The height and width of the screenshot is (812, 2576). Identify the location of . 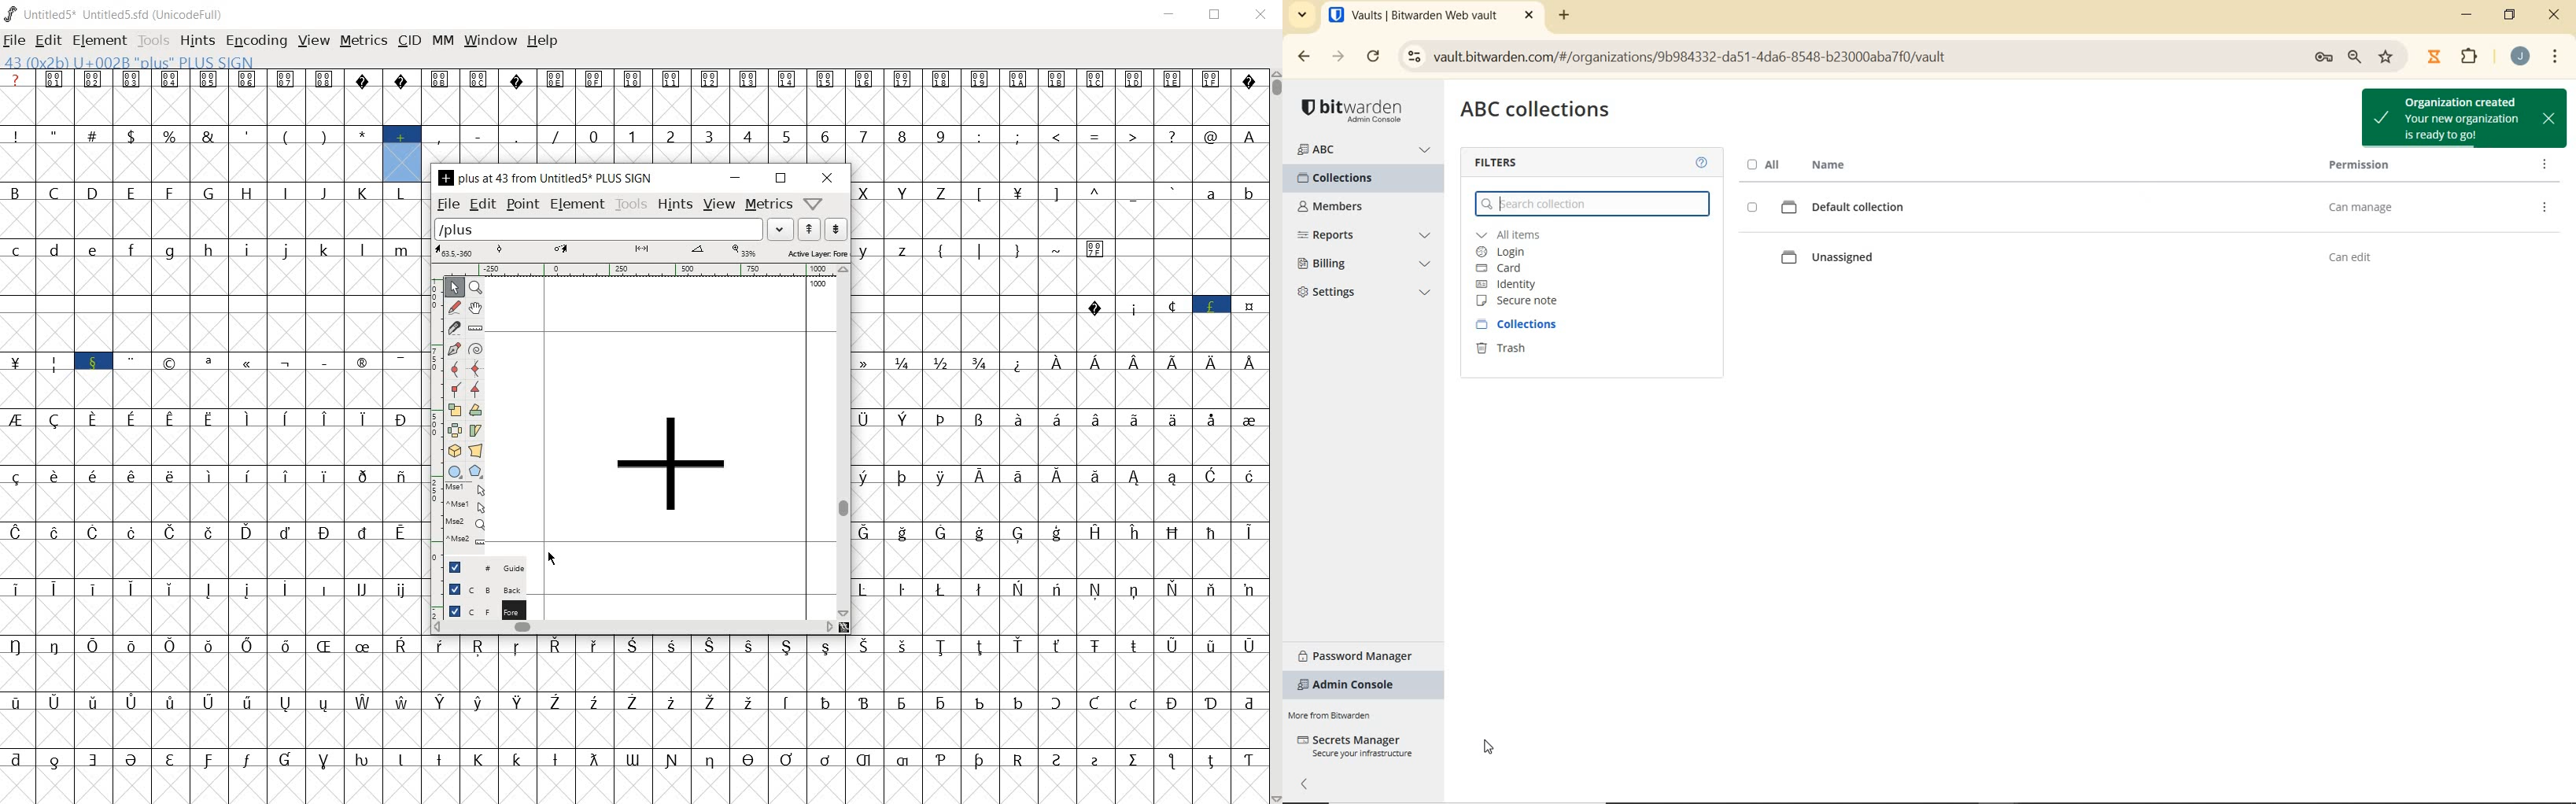
(1059, 551).